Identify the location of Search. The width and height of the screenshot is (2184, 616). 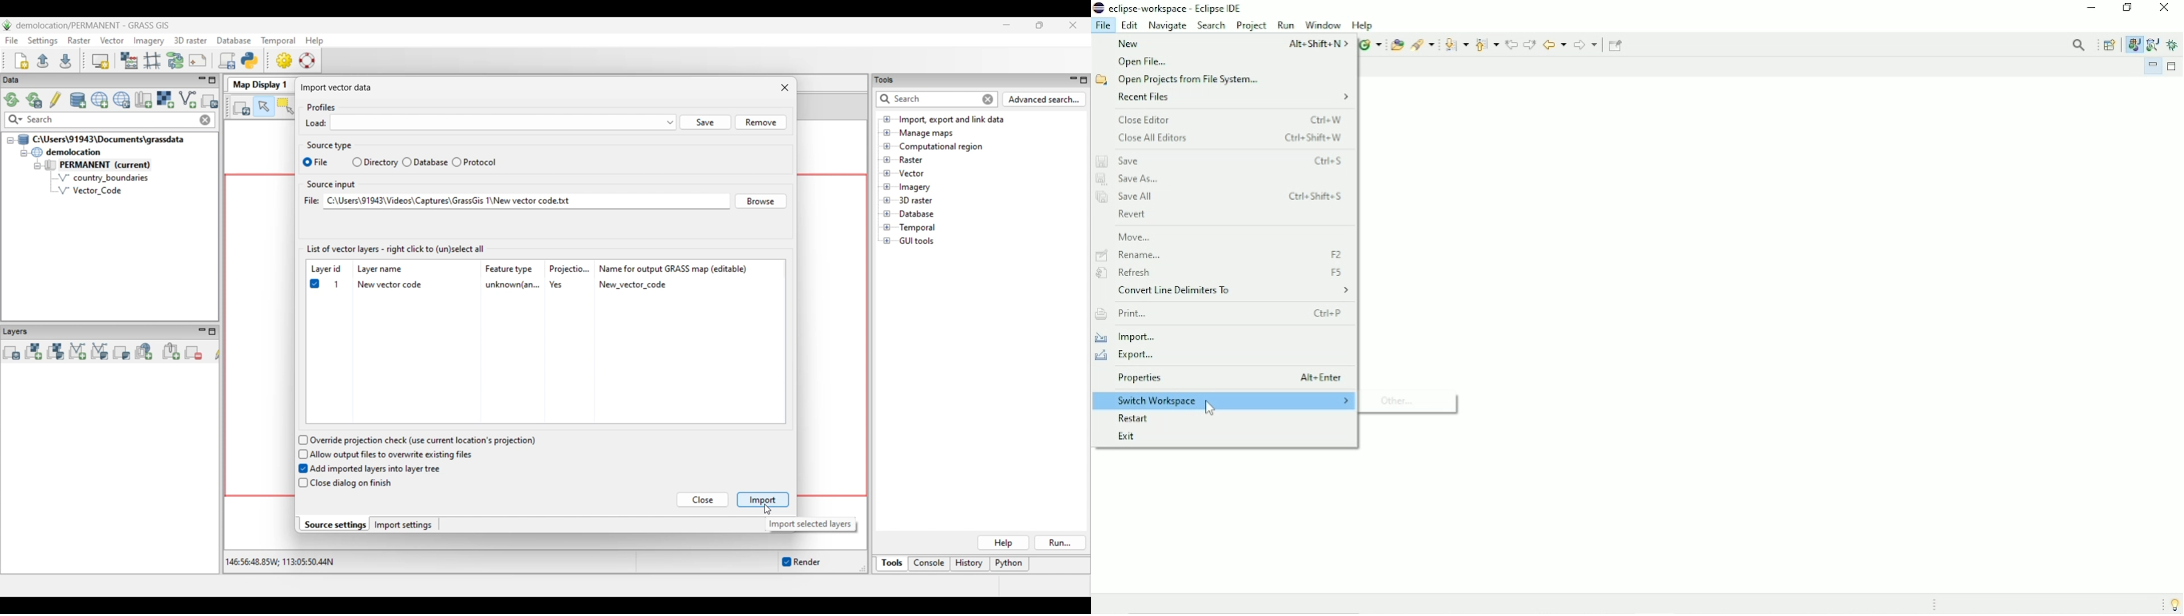
(1423, 43).